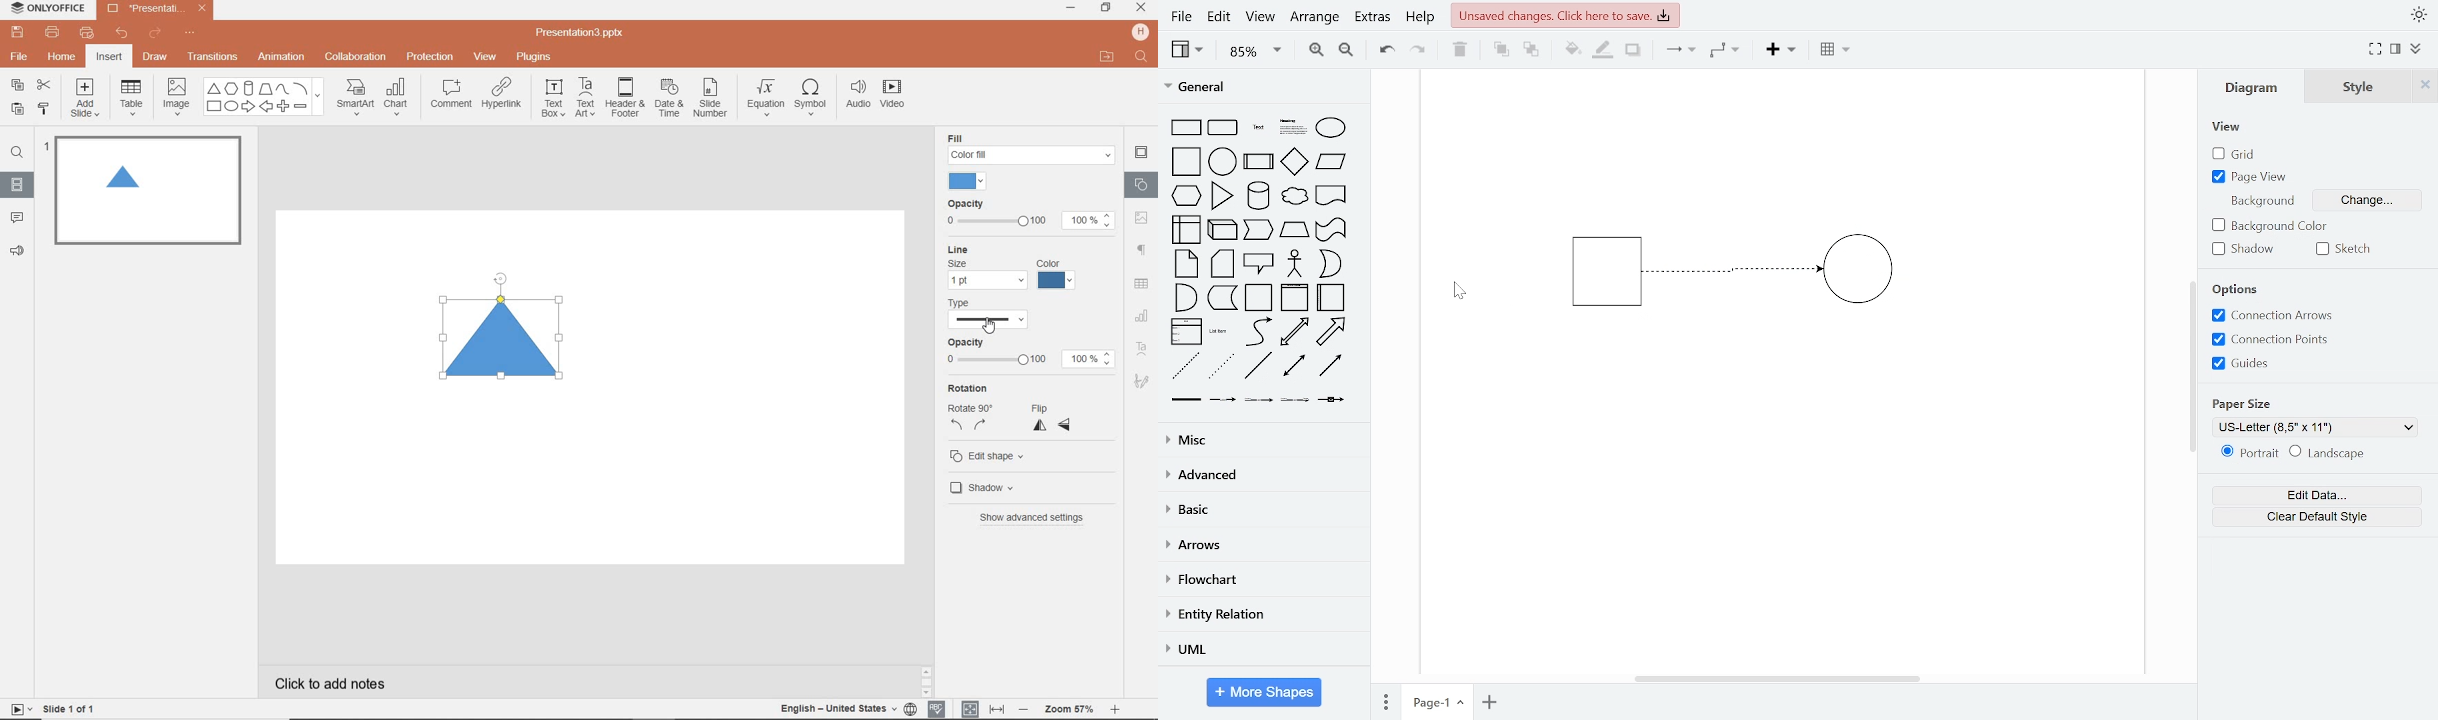 The width and height of the screenshot is (2464, 728). I want to click on landscape, so click(2330, 453).